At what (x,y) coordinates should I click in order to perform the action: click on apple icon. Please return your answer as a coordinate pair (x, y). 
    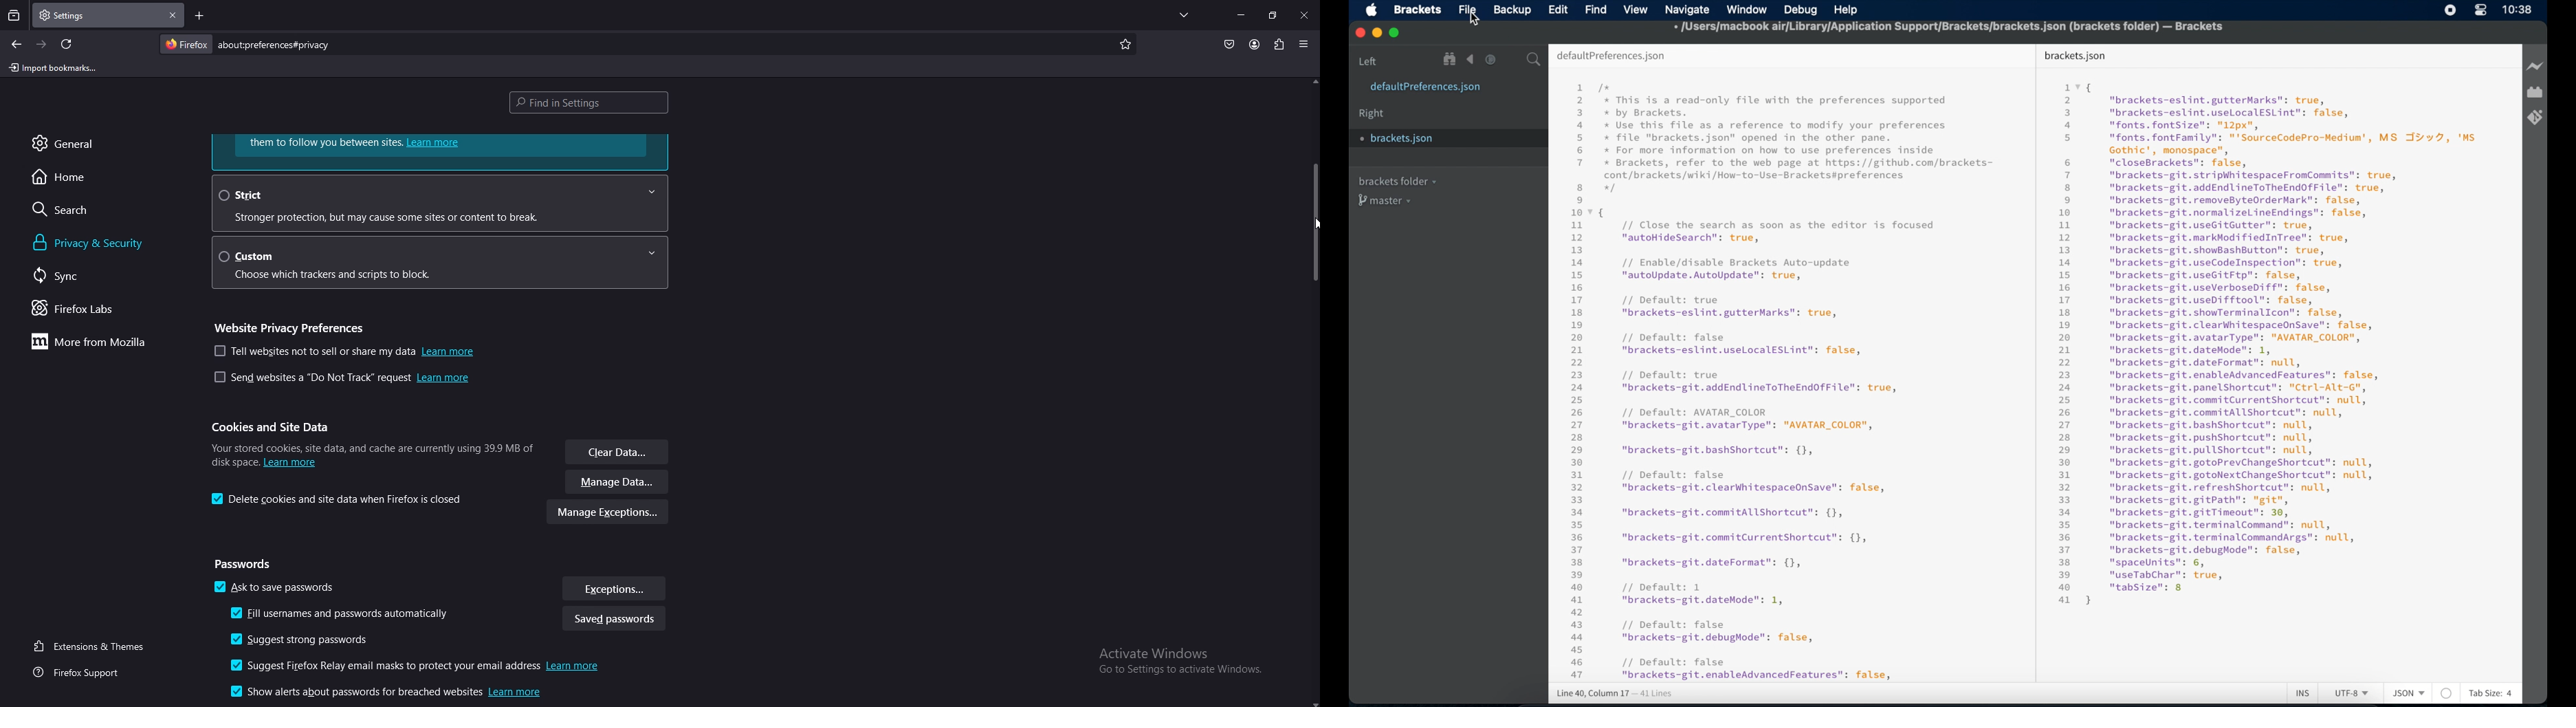
    Looking at the image, I should click on (1372, 10).